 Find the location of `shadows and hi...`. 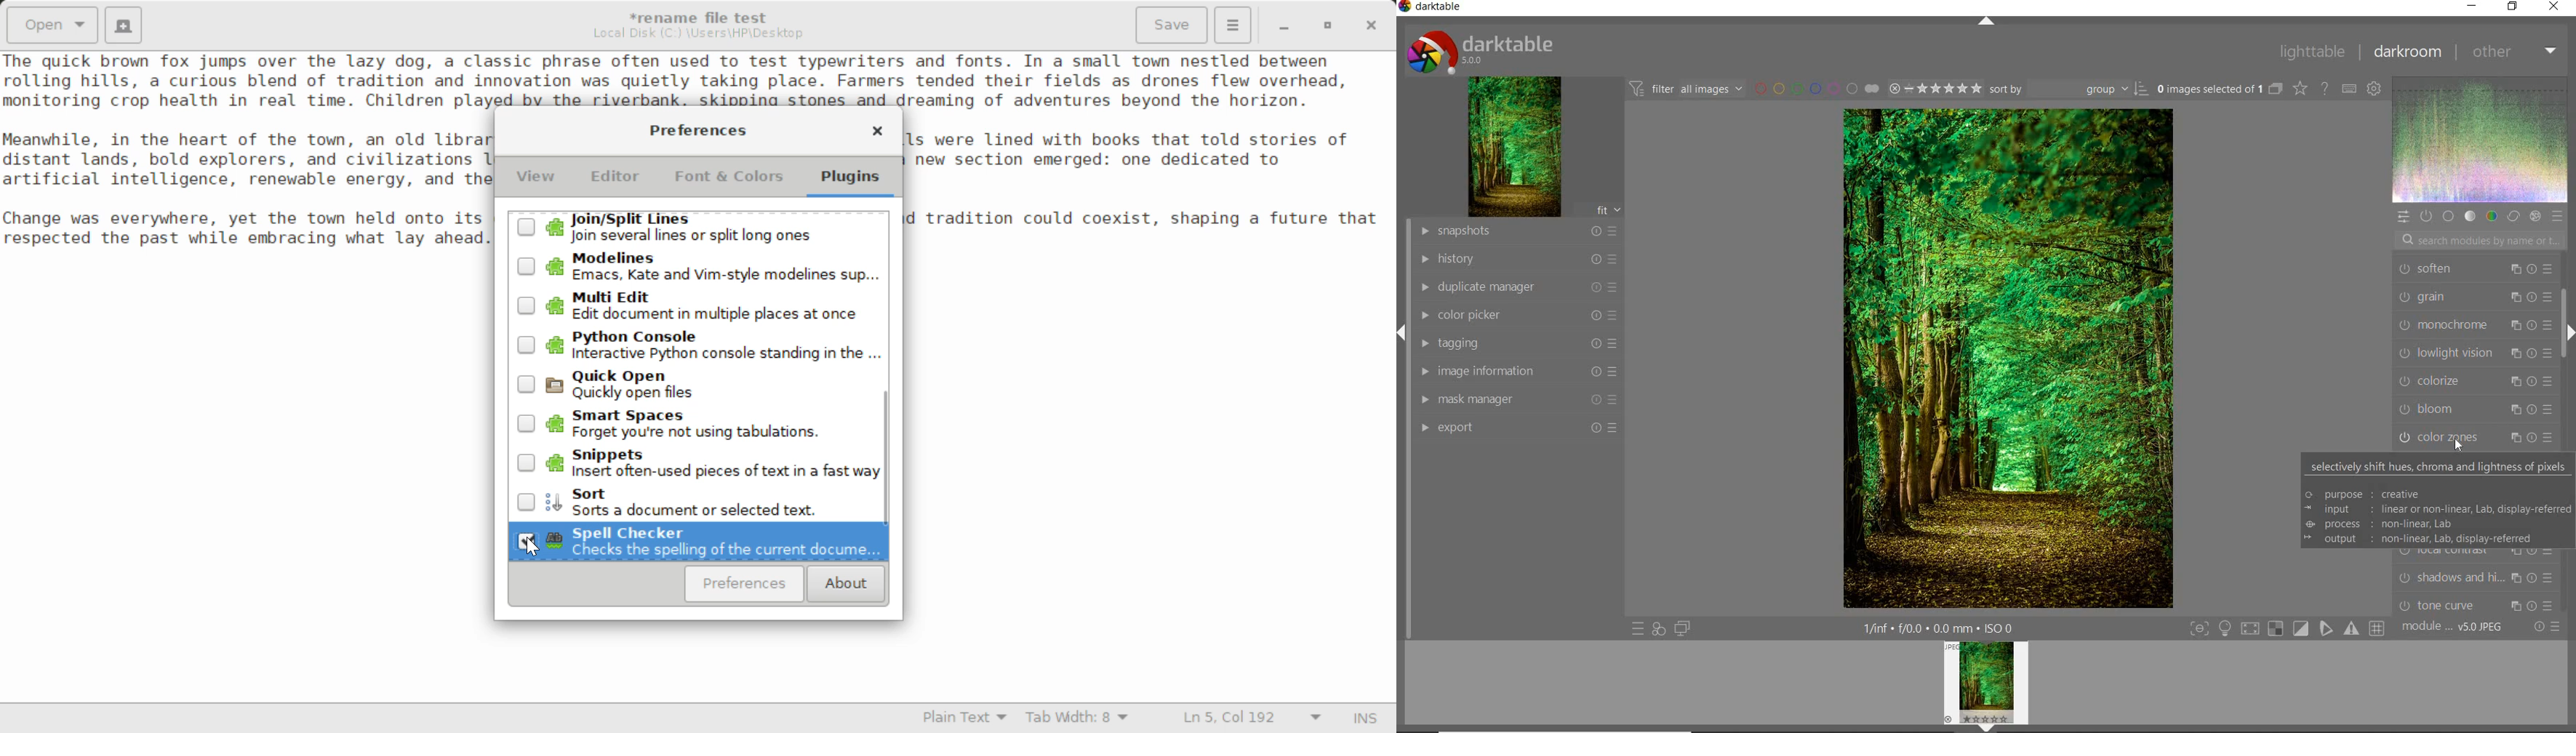

shadows and hi... is located at coordinates (2475, 577).